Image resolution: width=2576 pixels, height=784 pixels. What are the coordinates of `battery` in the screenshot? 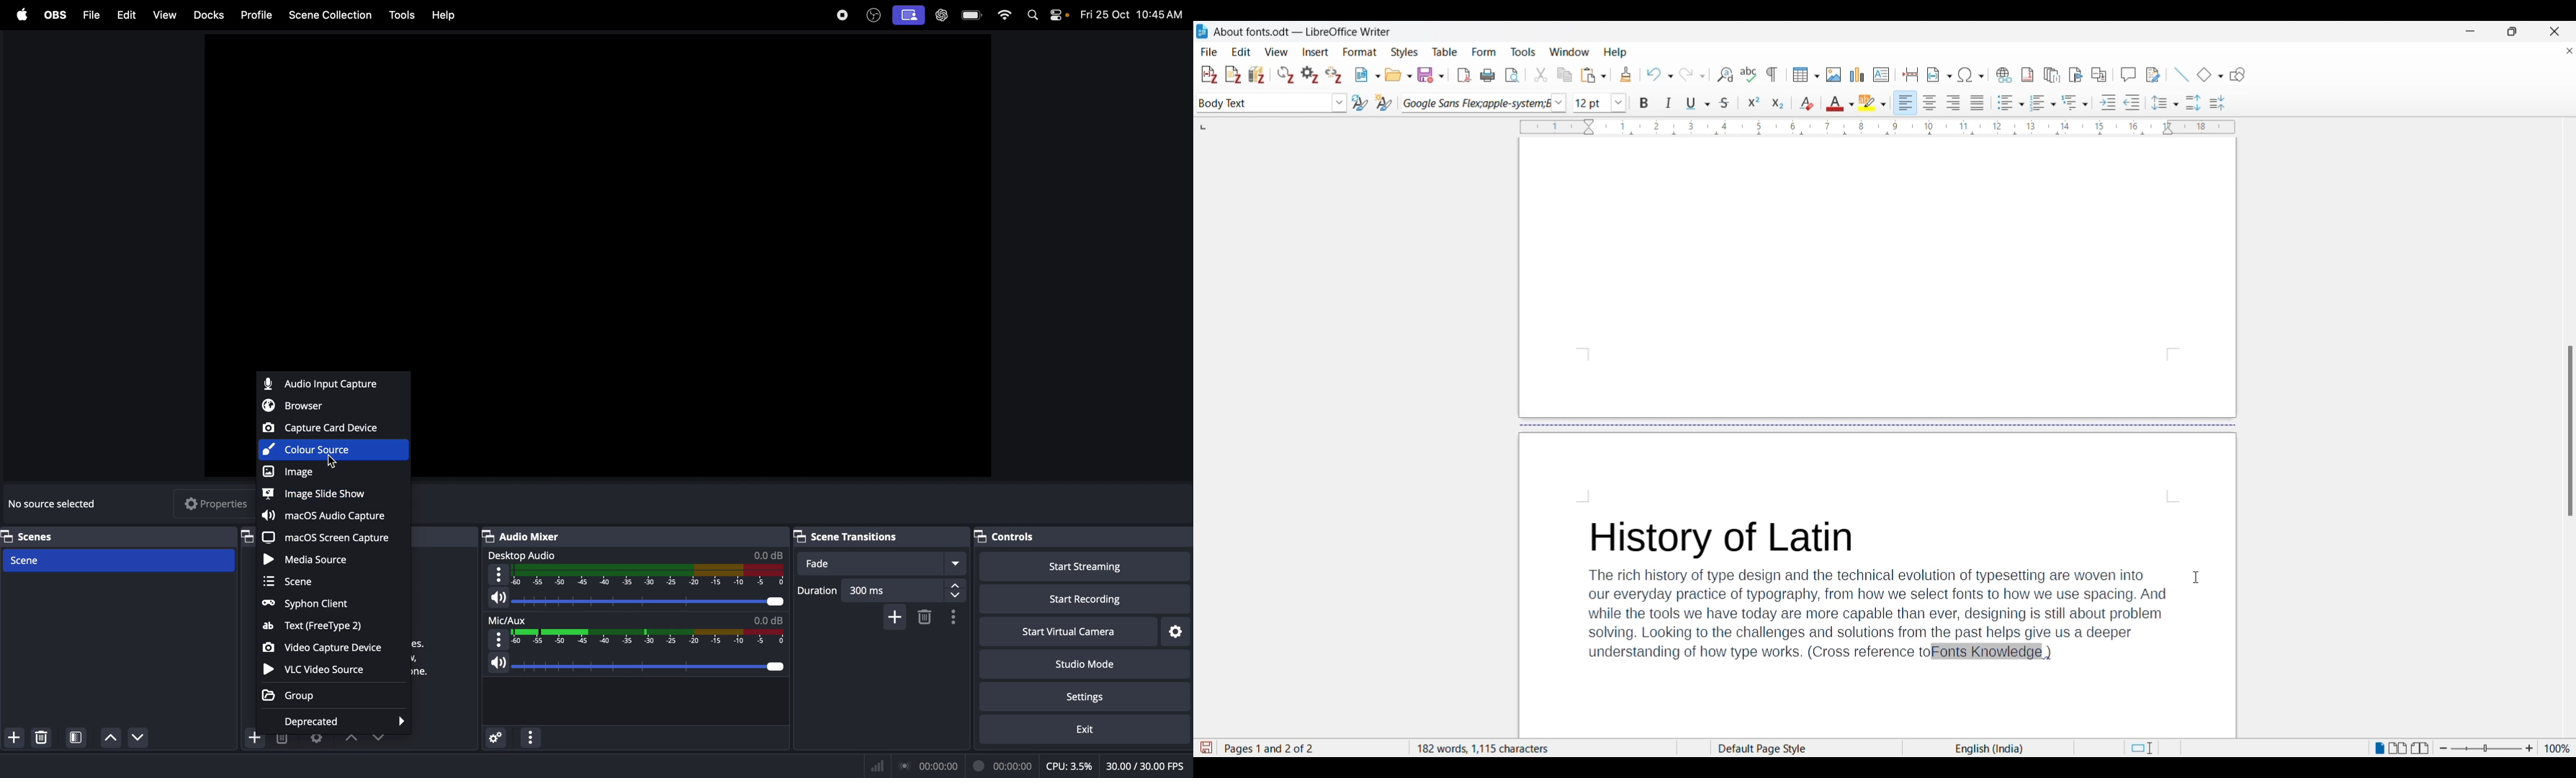 It's located at (974, 15).